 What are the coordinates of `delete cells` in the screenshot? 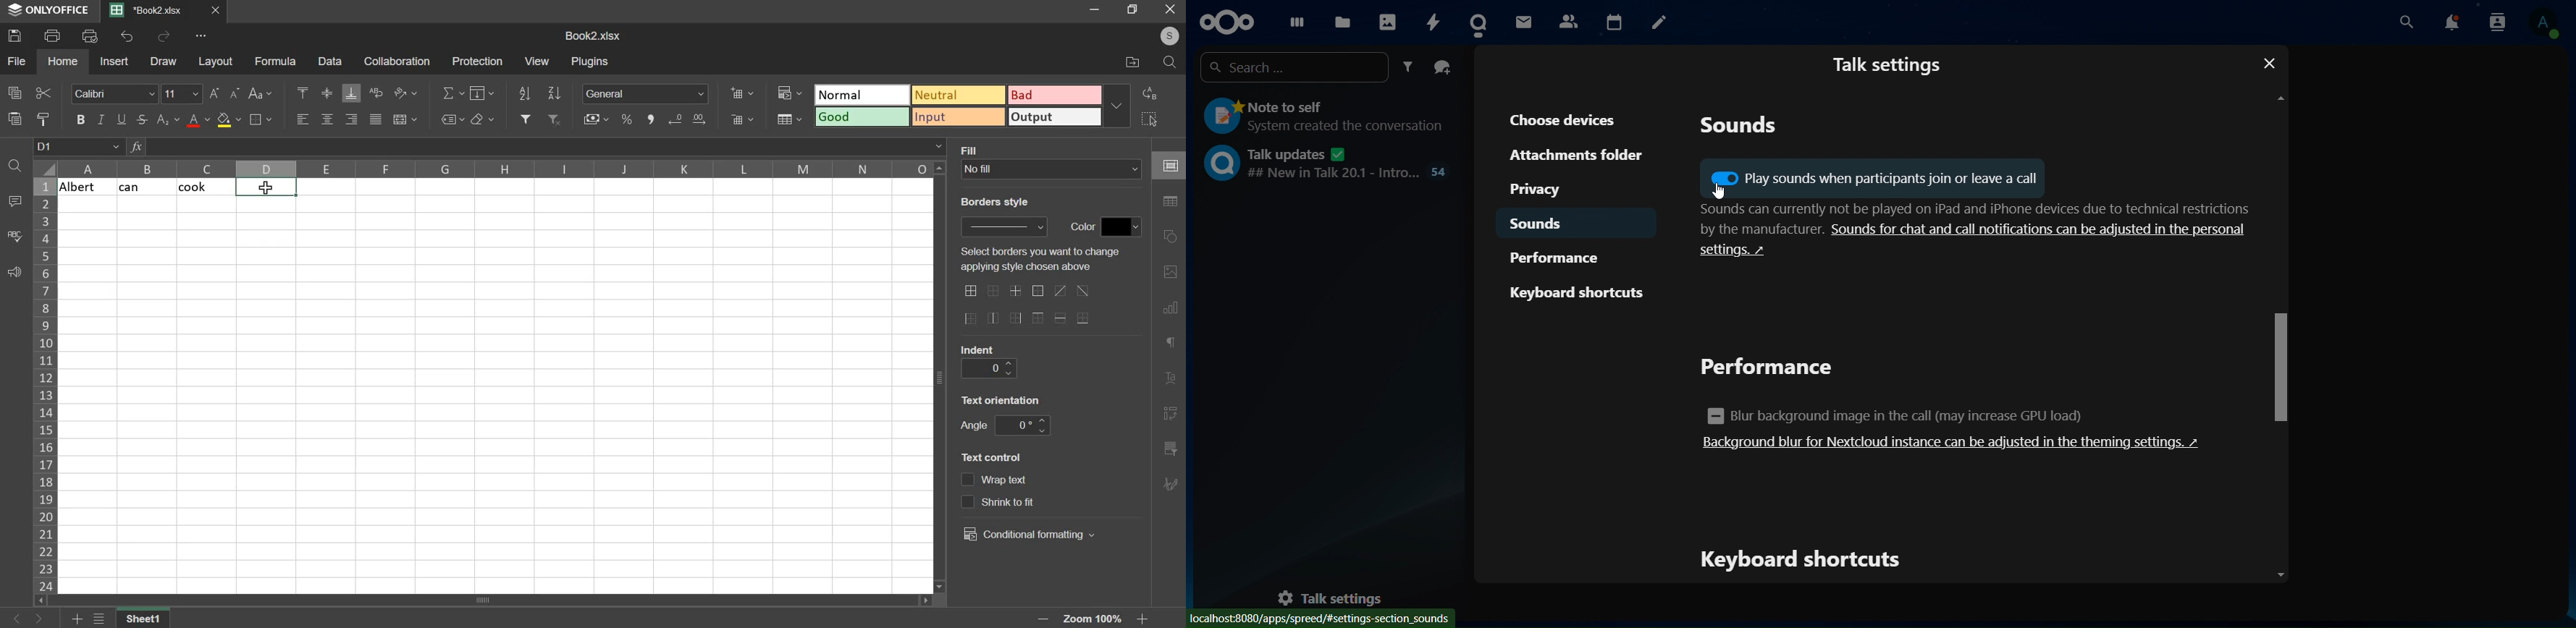 It's located at (743, 119).